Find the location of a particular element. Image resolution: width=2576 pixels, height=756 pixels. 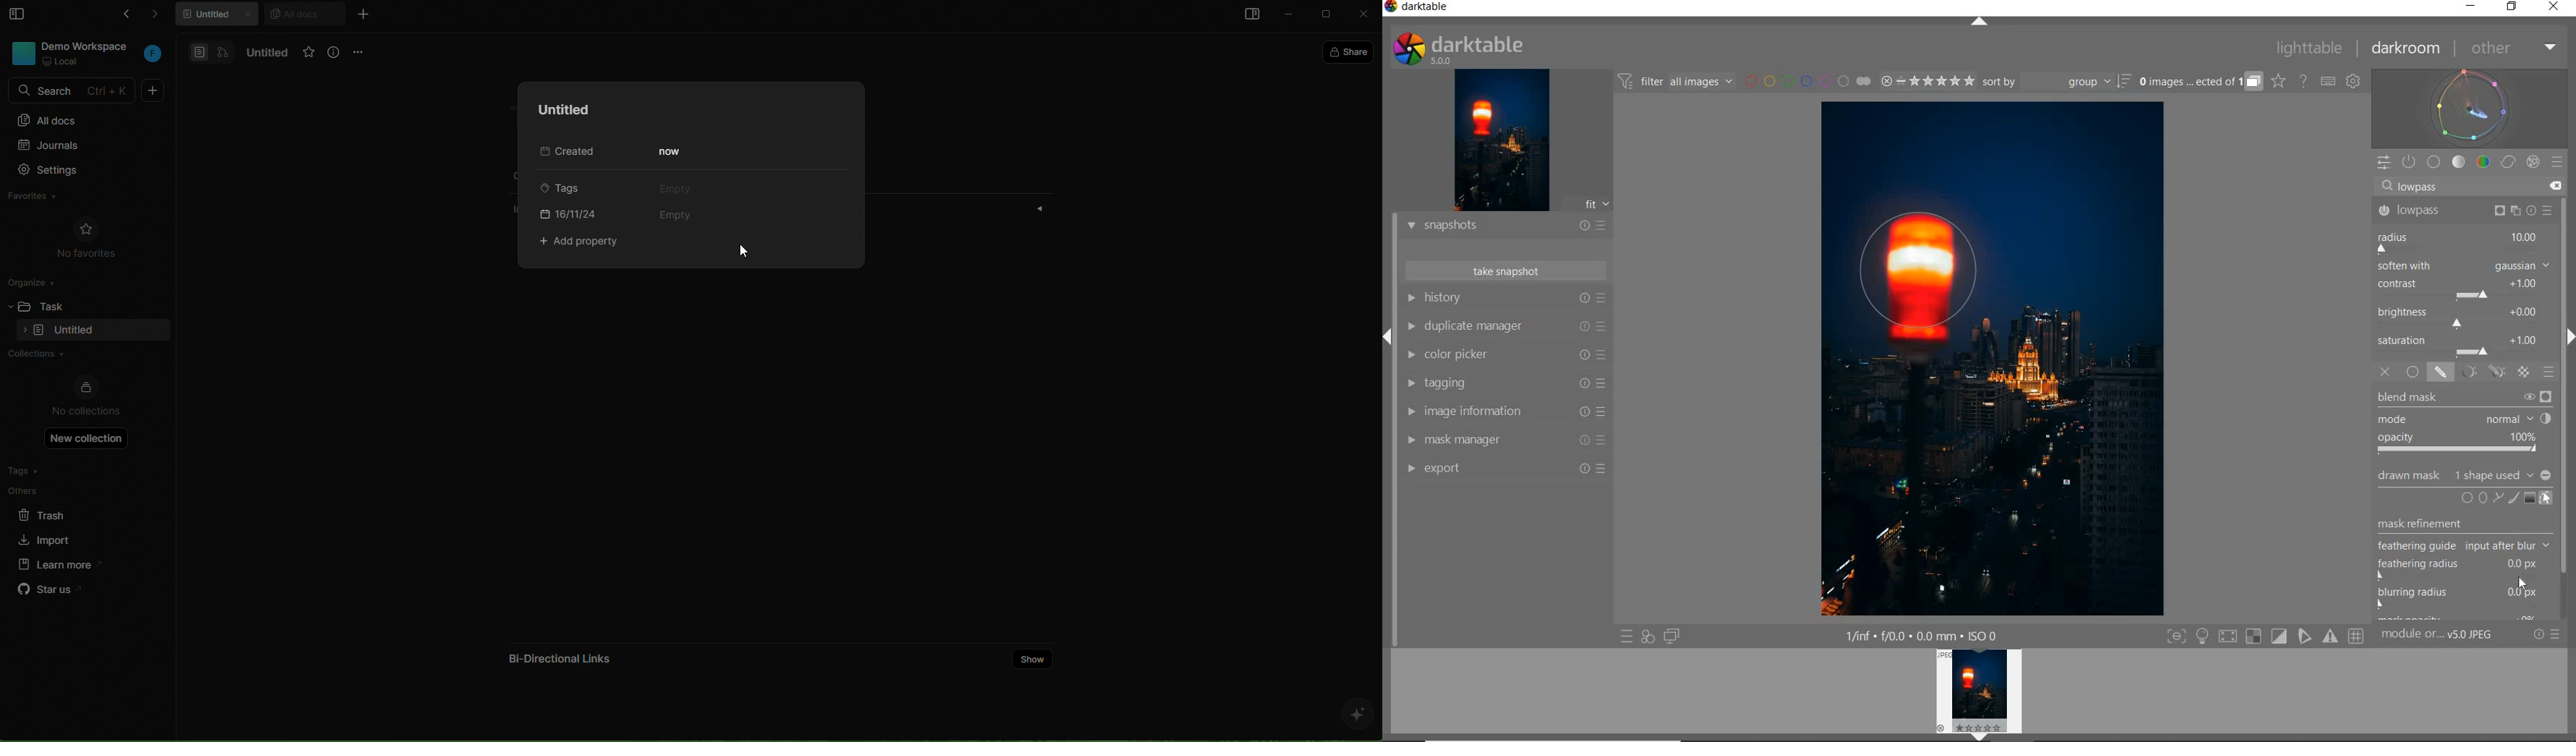

TAKE SNAPSHOT is located at coordinates (1505, 271).